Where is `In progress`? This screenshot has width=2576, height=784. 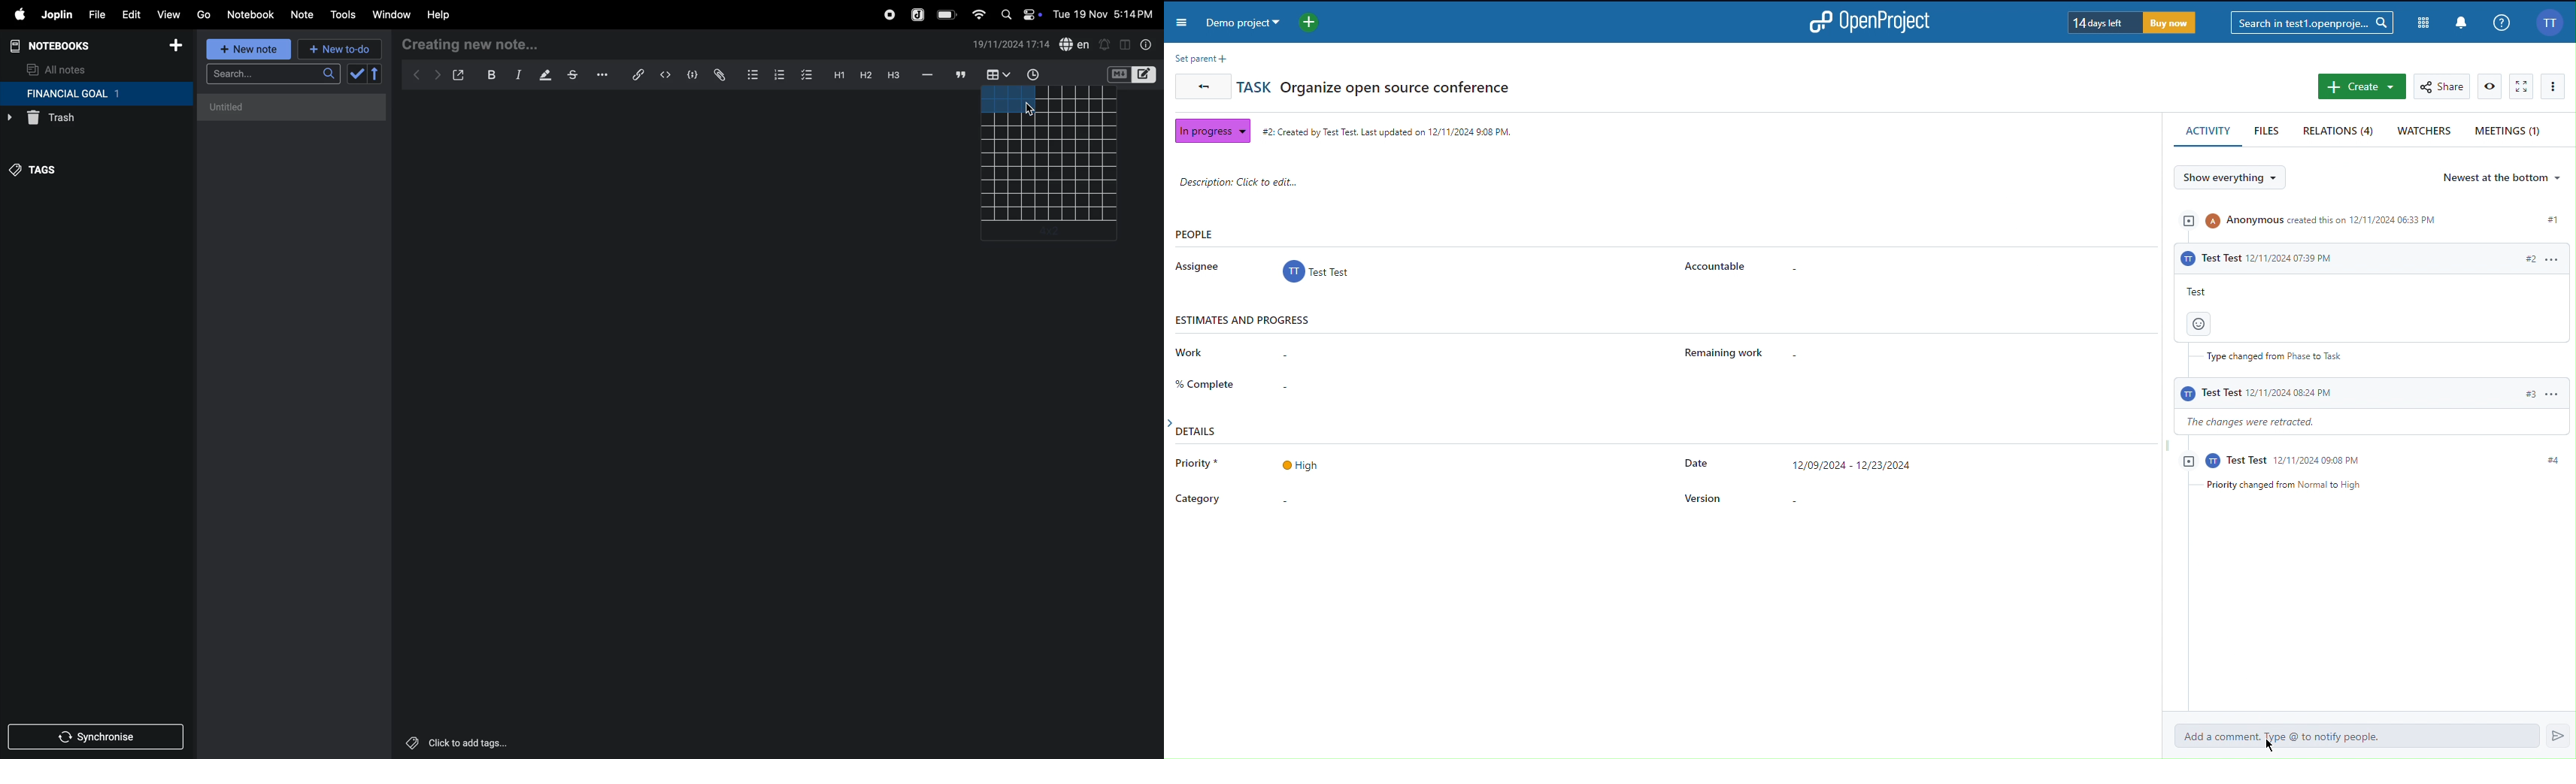
In progress is located at coordinates (1210, 129).